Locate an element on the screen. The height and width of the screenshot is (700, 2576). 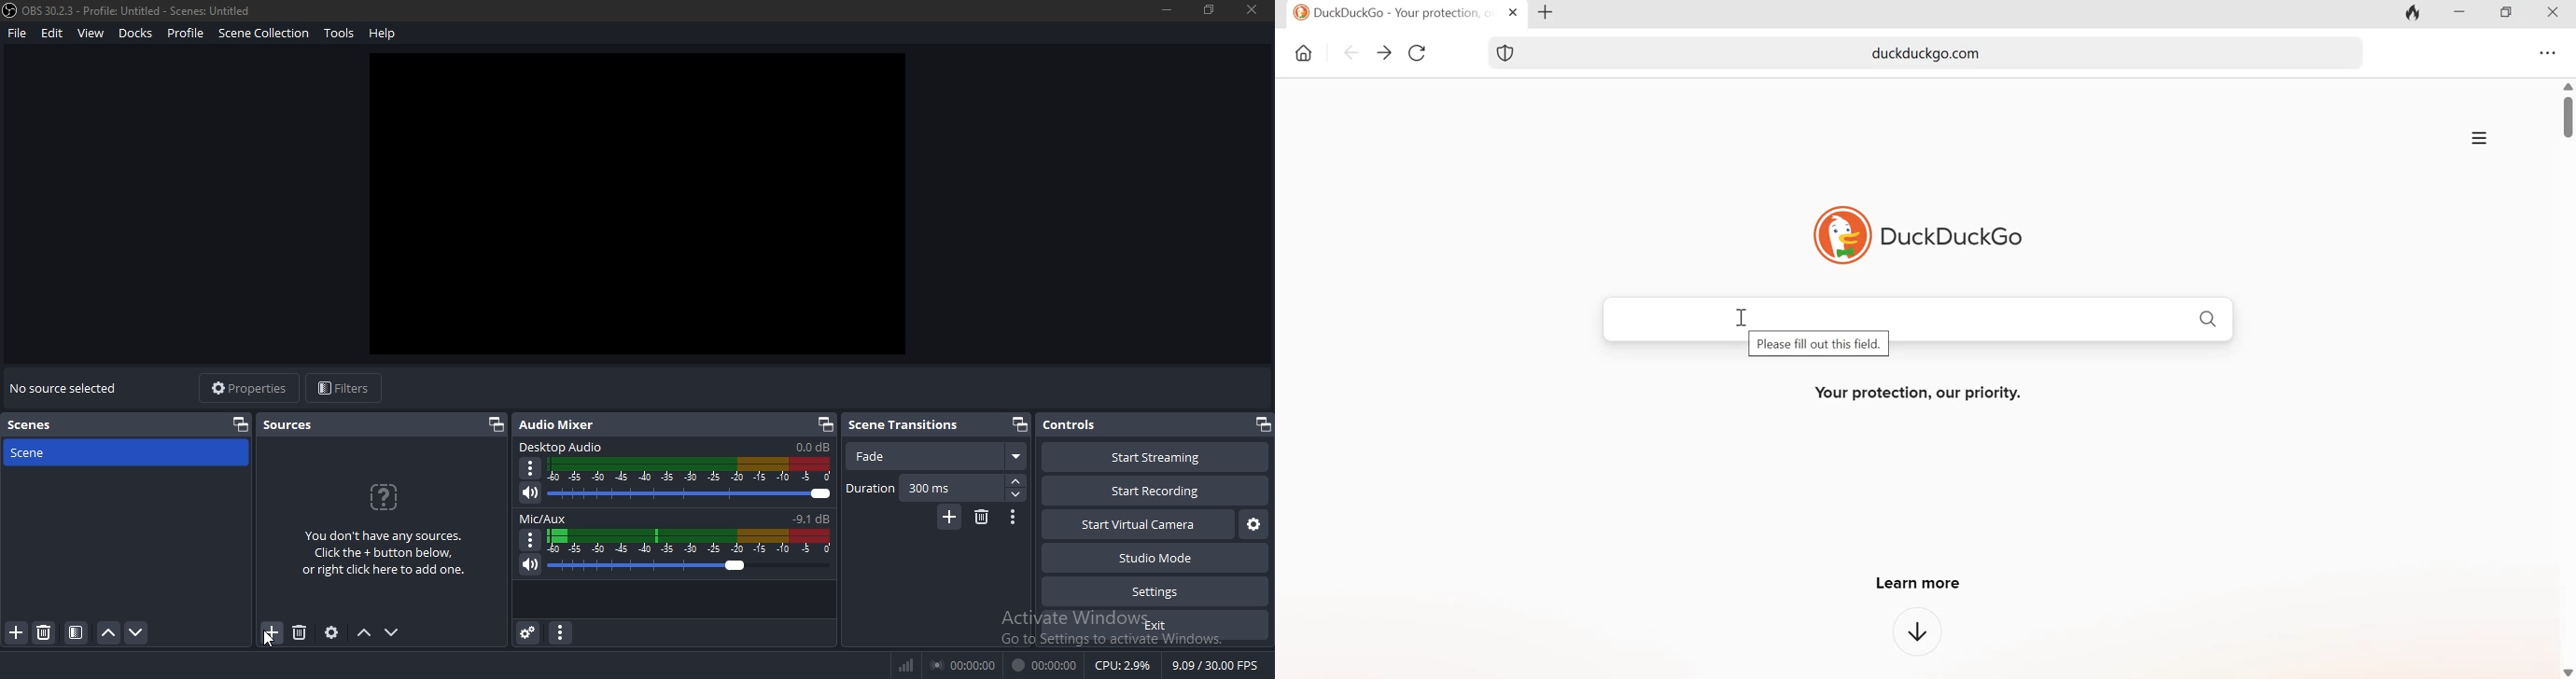
DuckDuckGo is located at coordinates (1952, 236).